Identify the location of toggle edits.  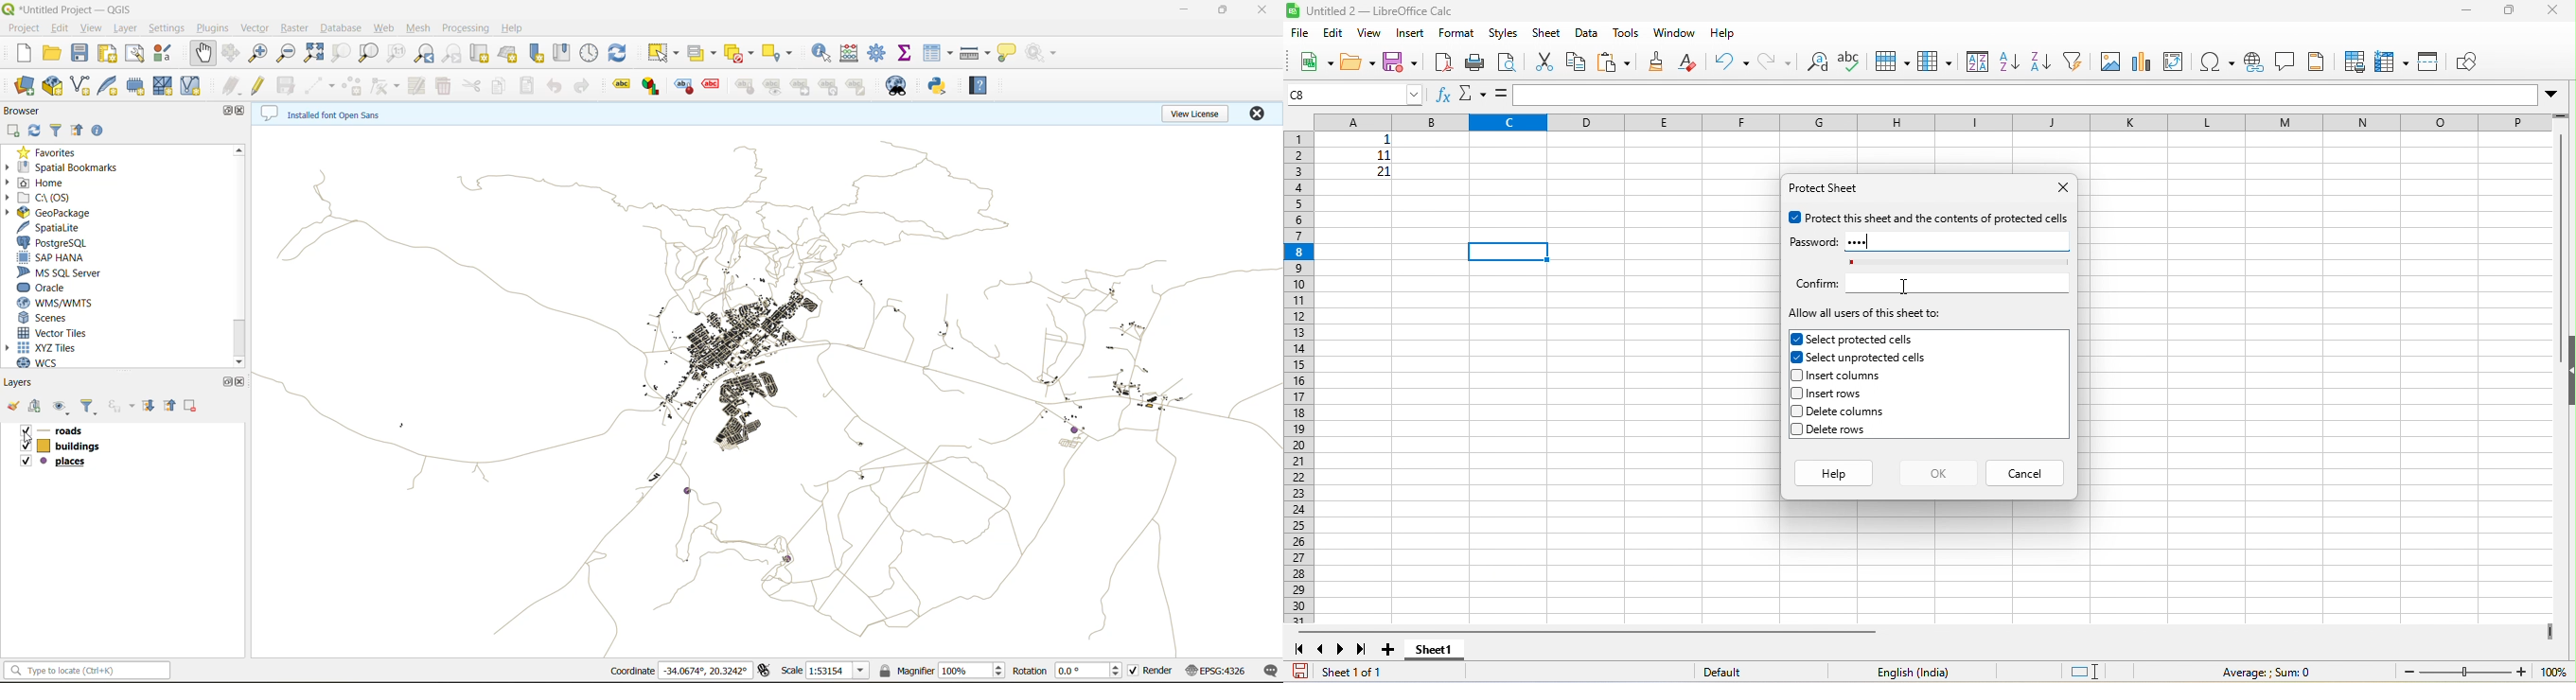
(261, 87).